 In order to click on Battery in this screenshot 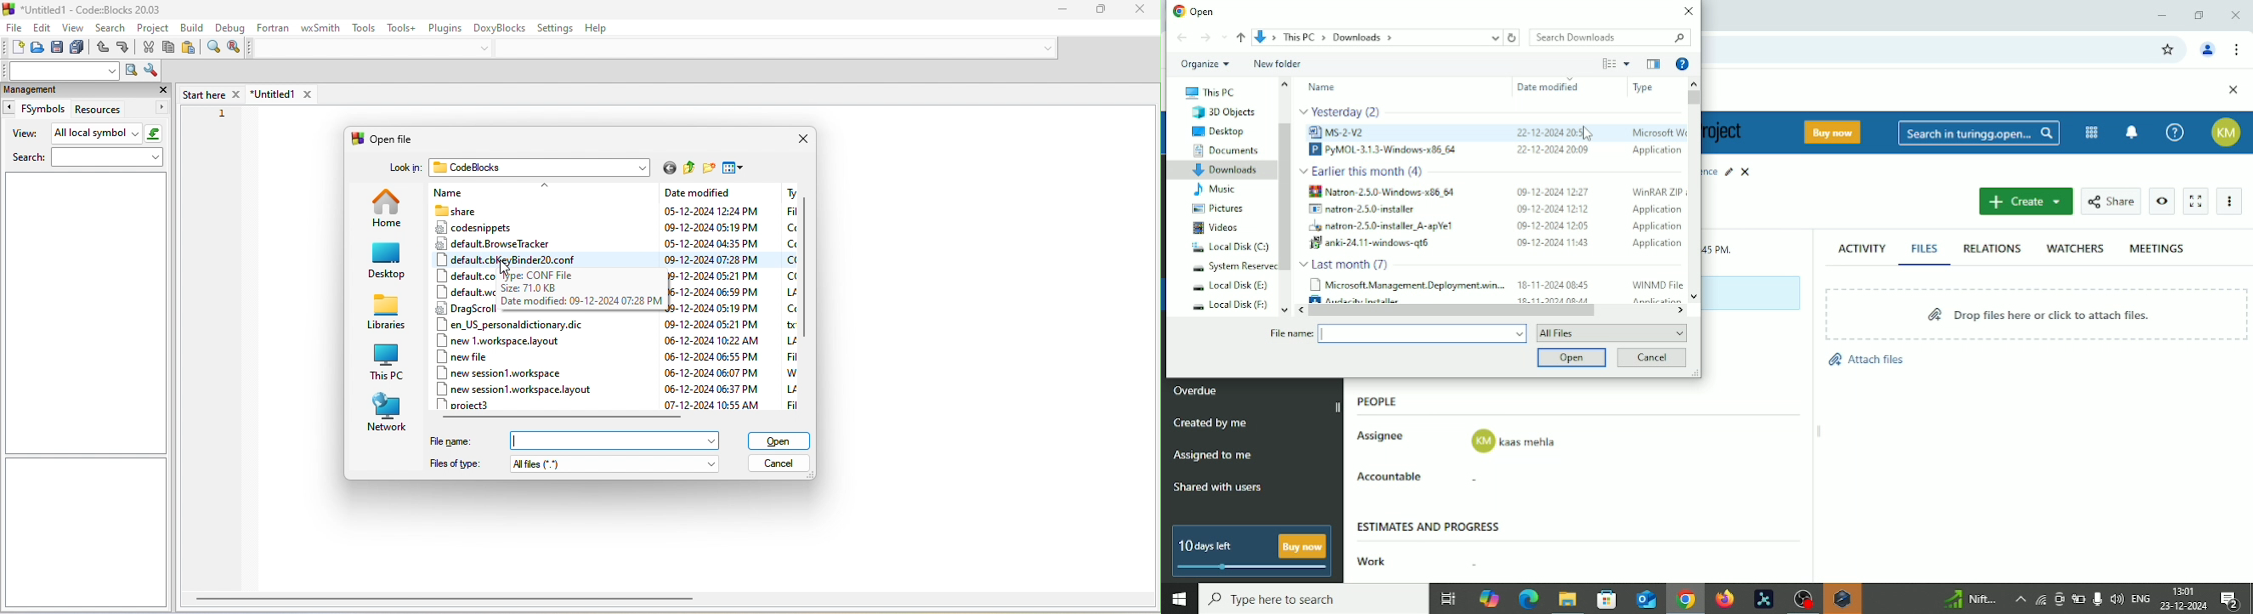, I will do `click(2079, 600)`.